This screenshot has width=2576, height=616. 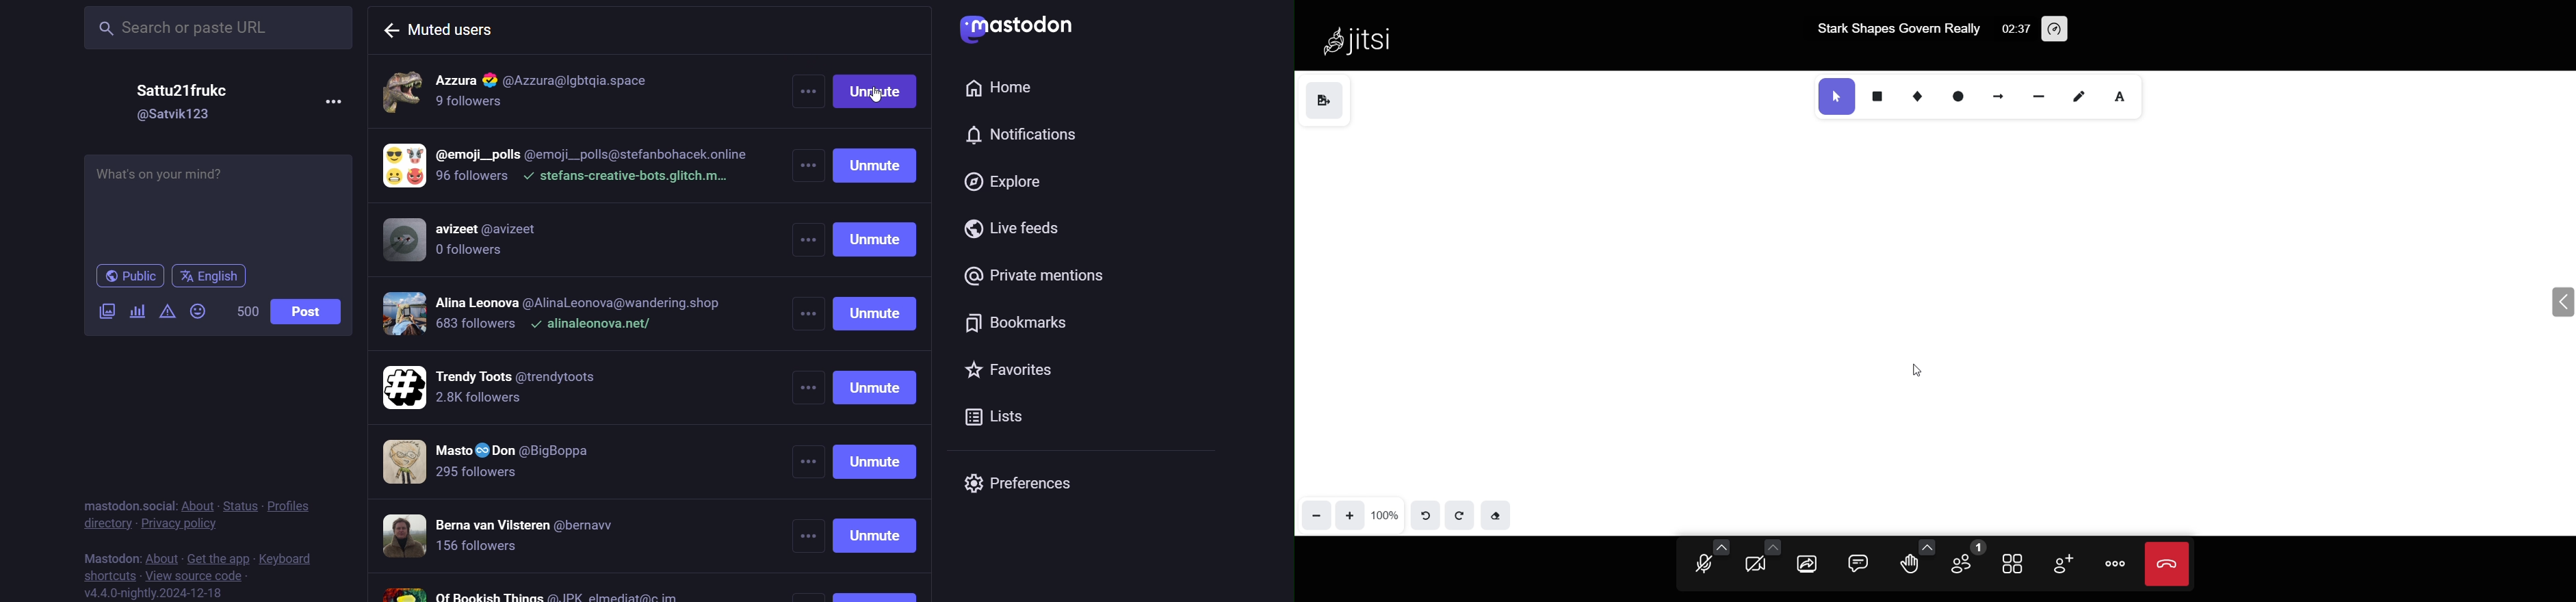 What do you see at coordinates (1861, 563) in the screenshot?
I see `chat` at bounding box center [1861, 563].